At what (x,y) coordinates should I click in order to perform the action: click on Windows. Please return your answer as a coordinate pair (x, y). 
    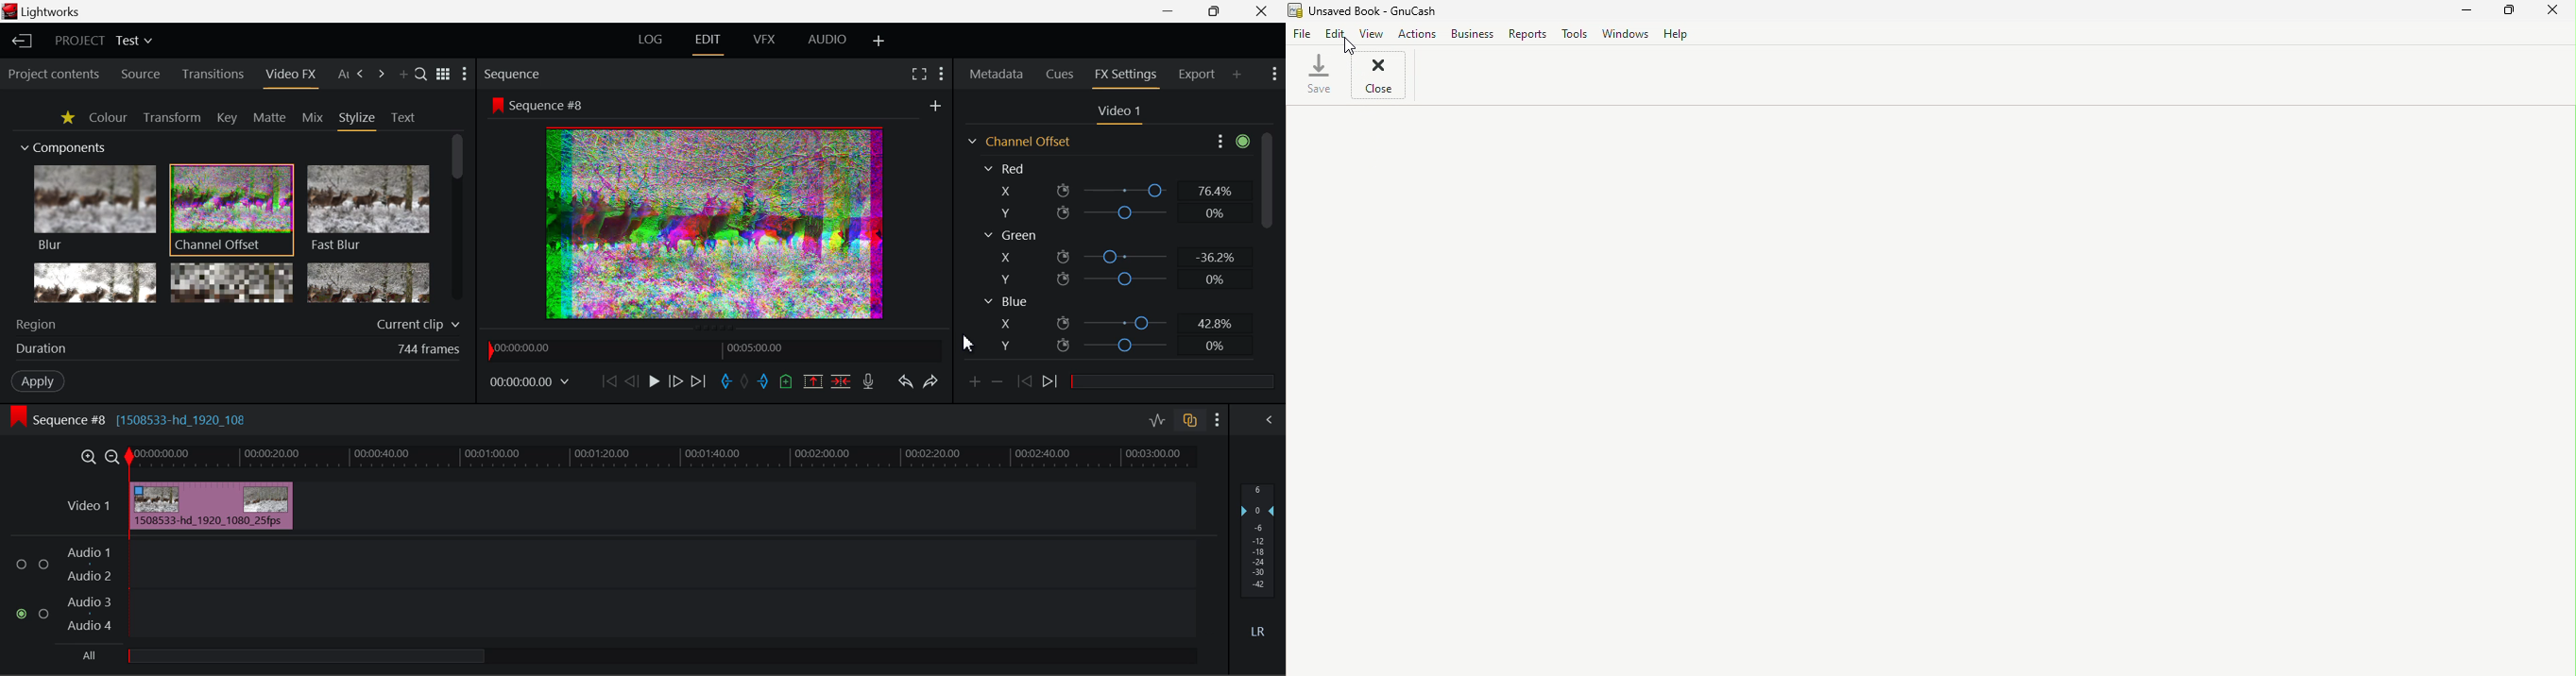
    Looking at the image, I should click on (1623, 34).